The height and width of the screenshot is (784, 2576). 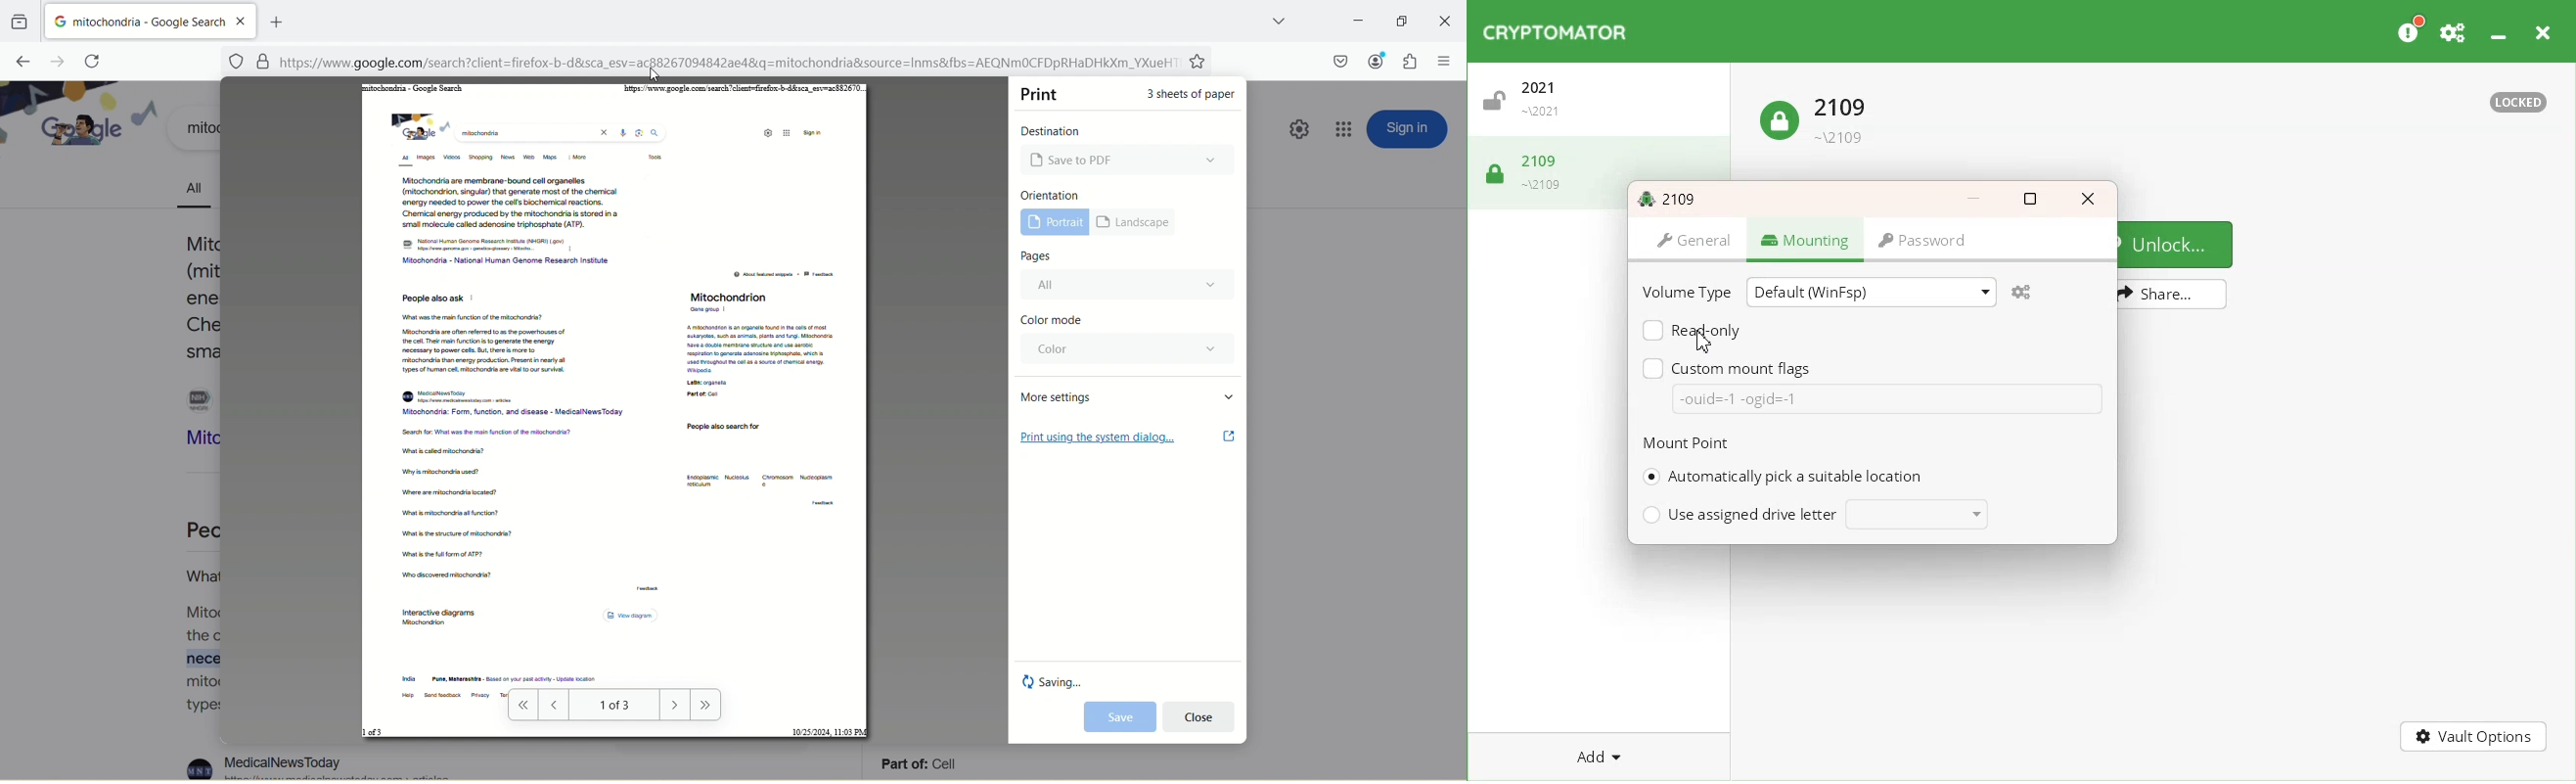 What do you see at coordinates (1128, 437) in the screenshot?
I see `print using the system dialog` at bounding box center [1128, 437].